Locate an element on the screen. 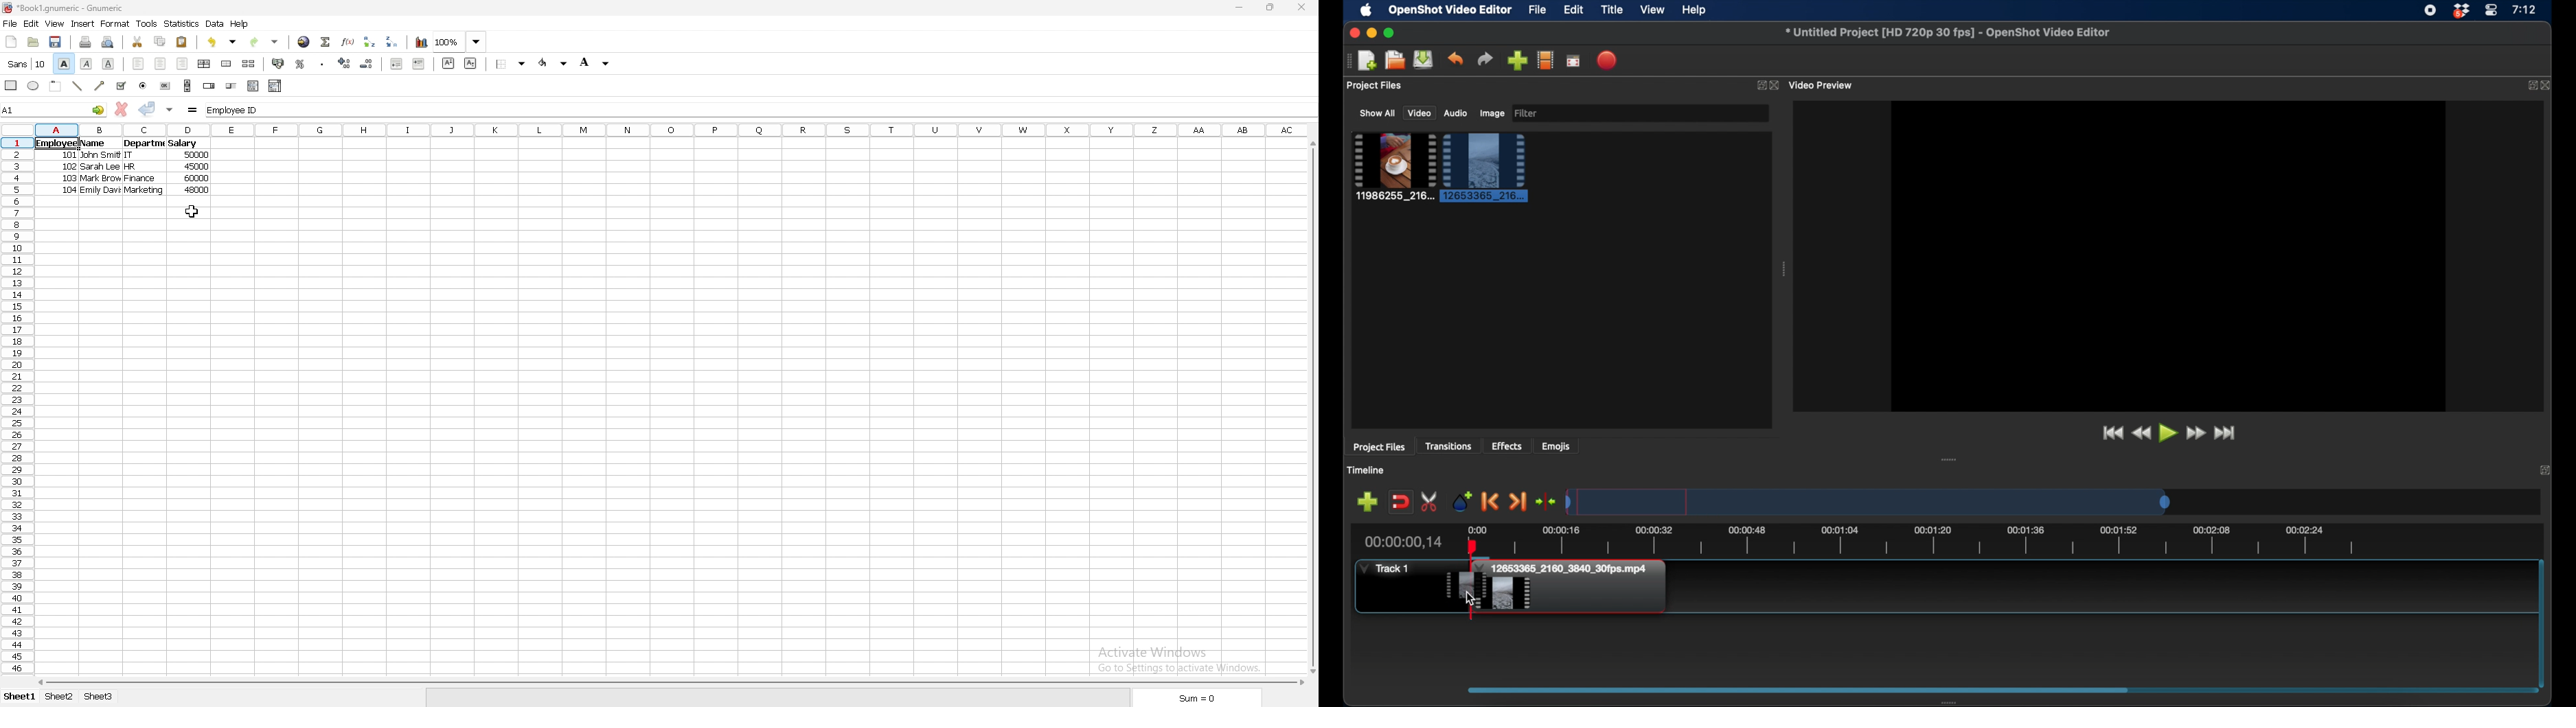  6000 is located at coordinates (196, 179).